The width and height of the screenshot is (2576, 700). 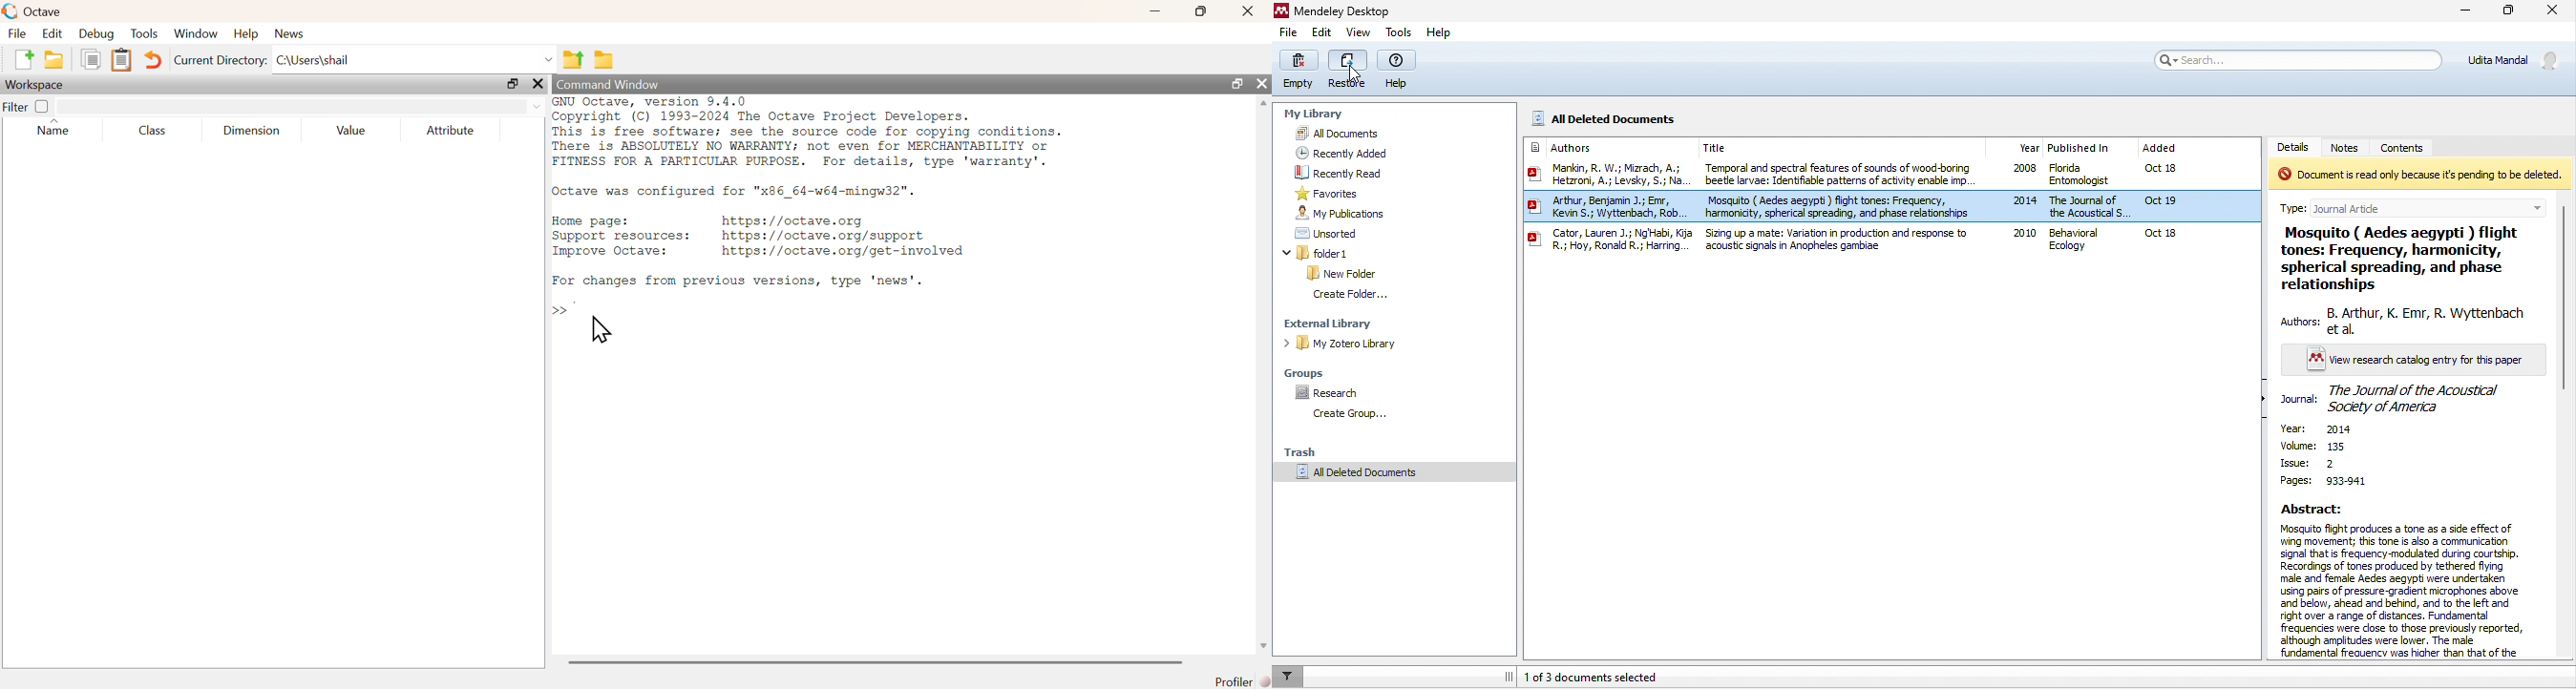 I want to click on filter, so click(x=1286, y=676).